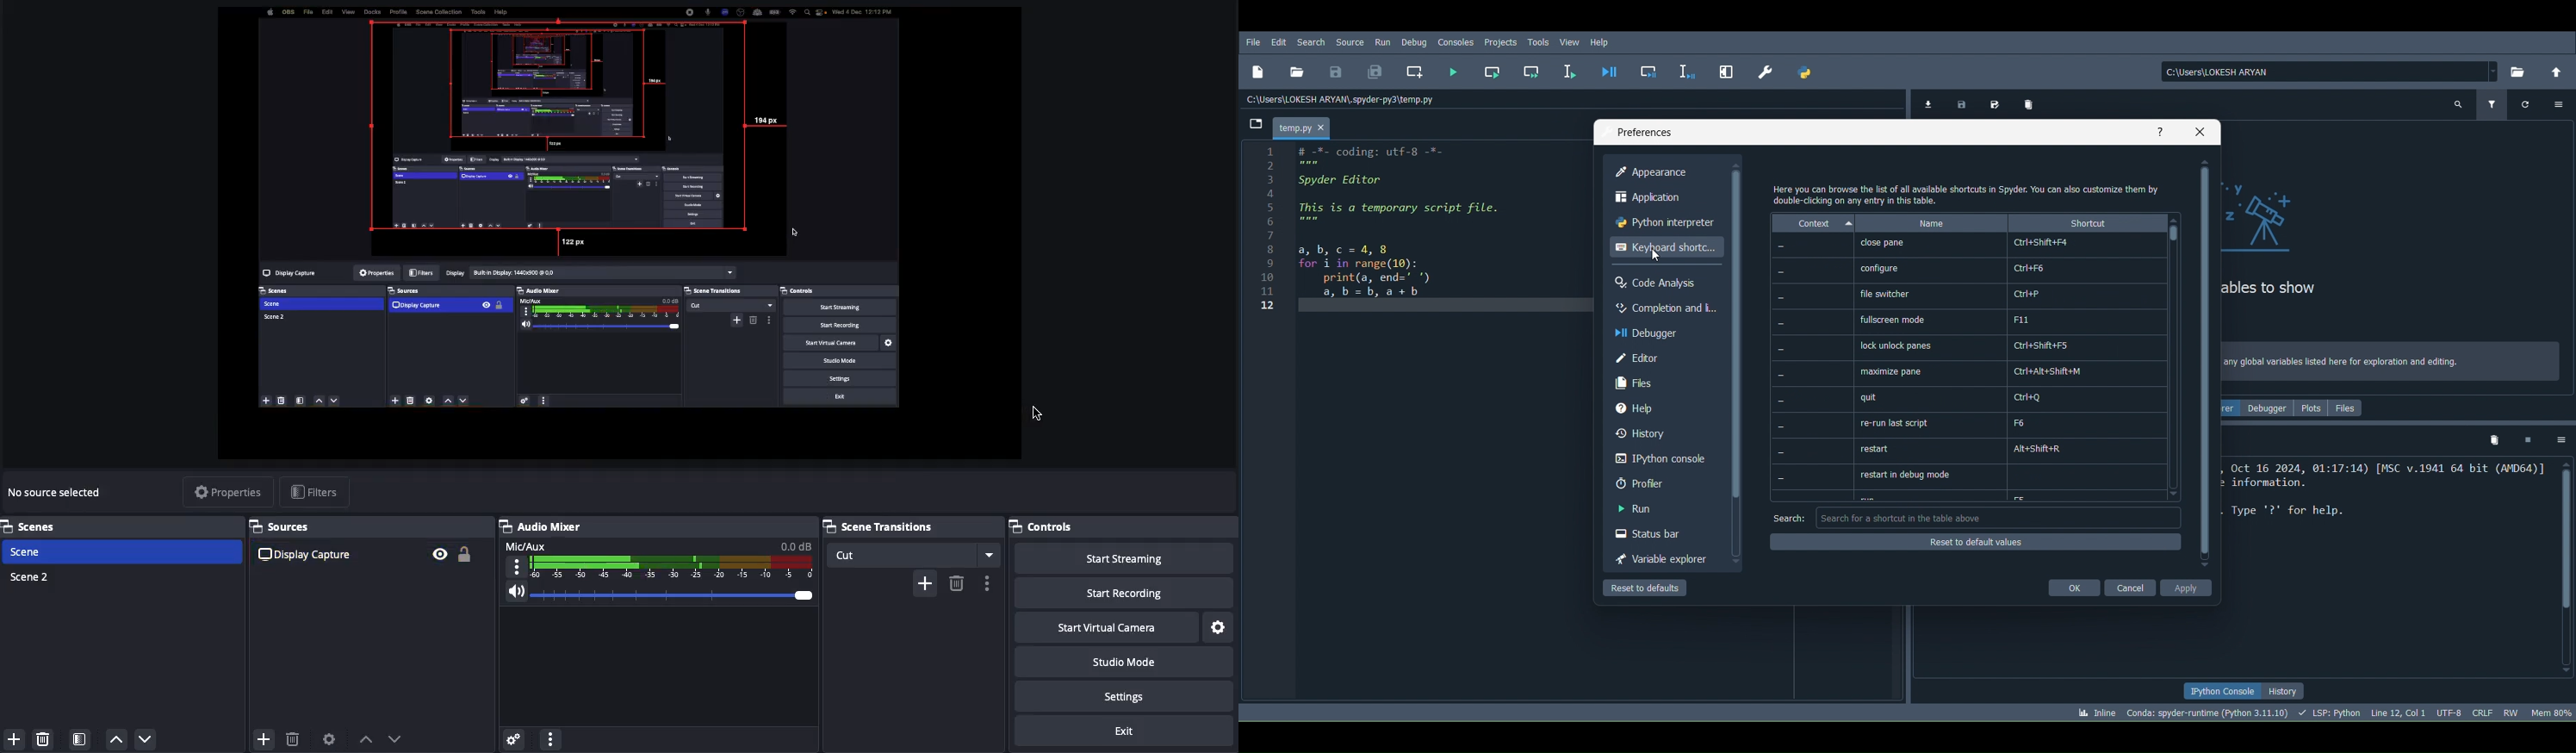 The width and height of the screenshot is (2576, 756). Describe the element at coordinates (1138, 558) in the screenshot. I see `Start streaming` at that location.